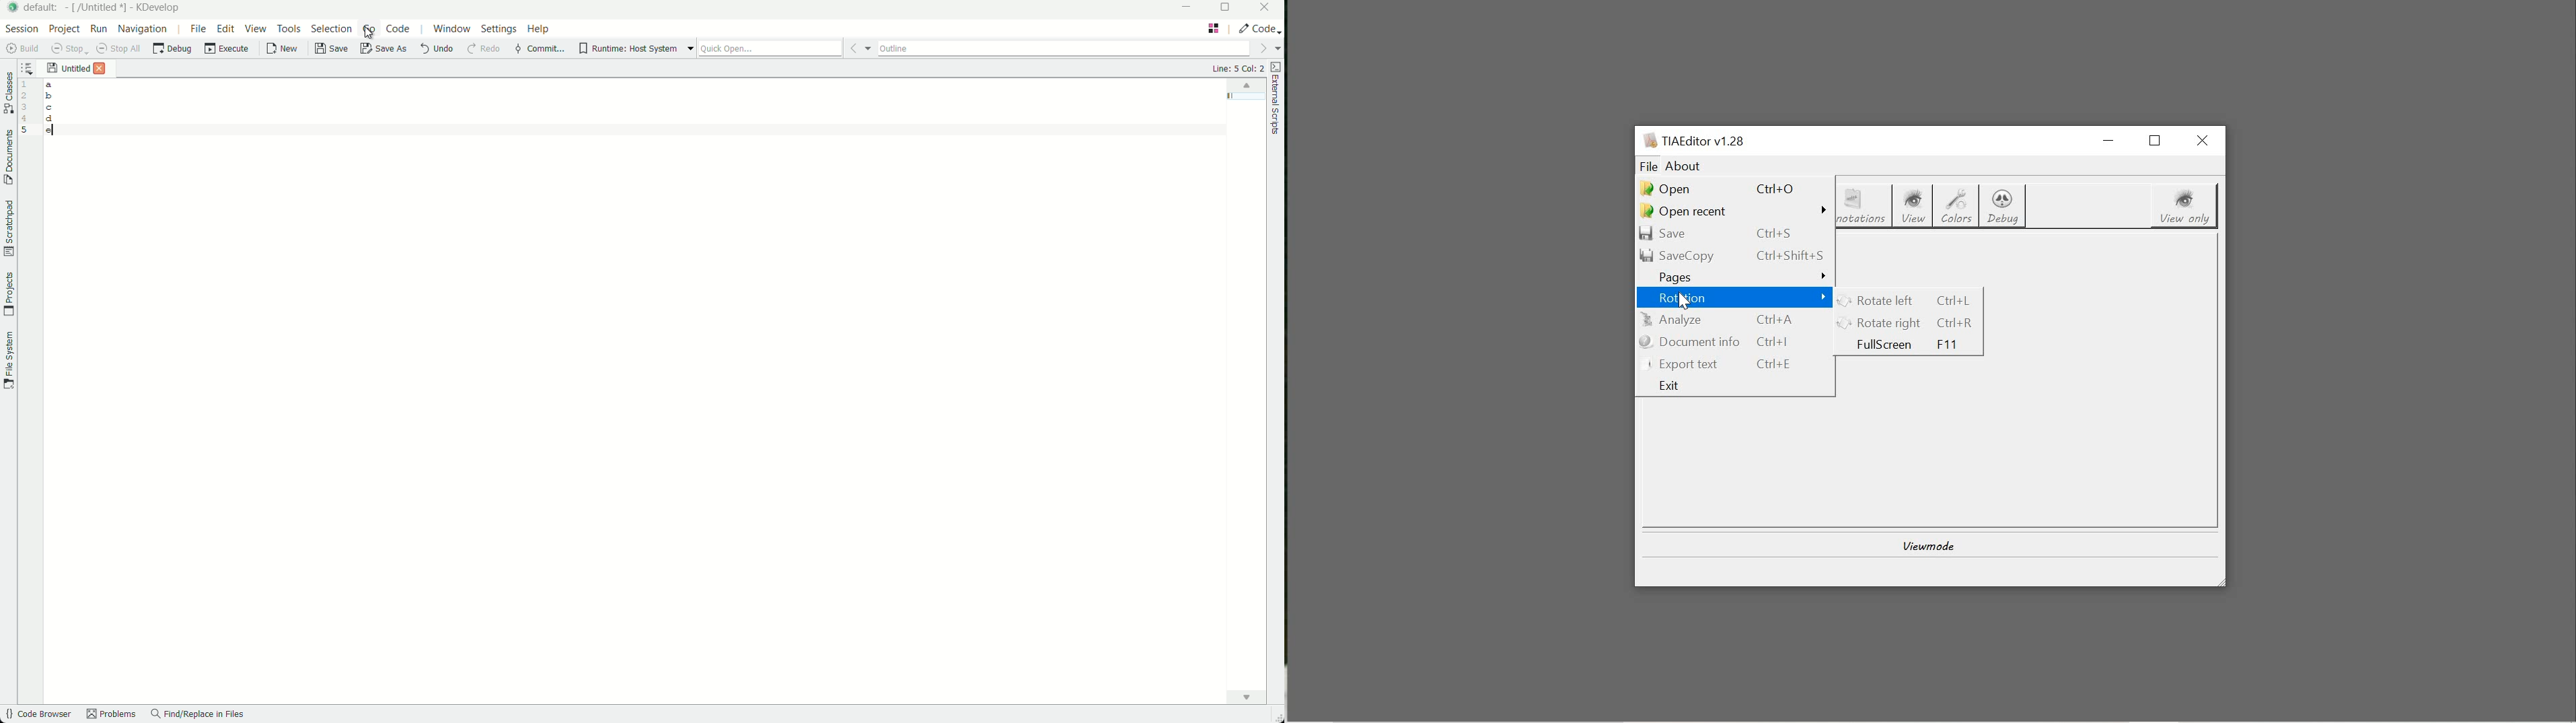 This screenshot has width=2576, height=728. What do you see at coordinates (256, 29) in the screenshot?
I see `view` at bounding box center [256, 29].